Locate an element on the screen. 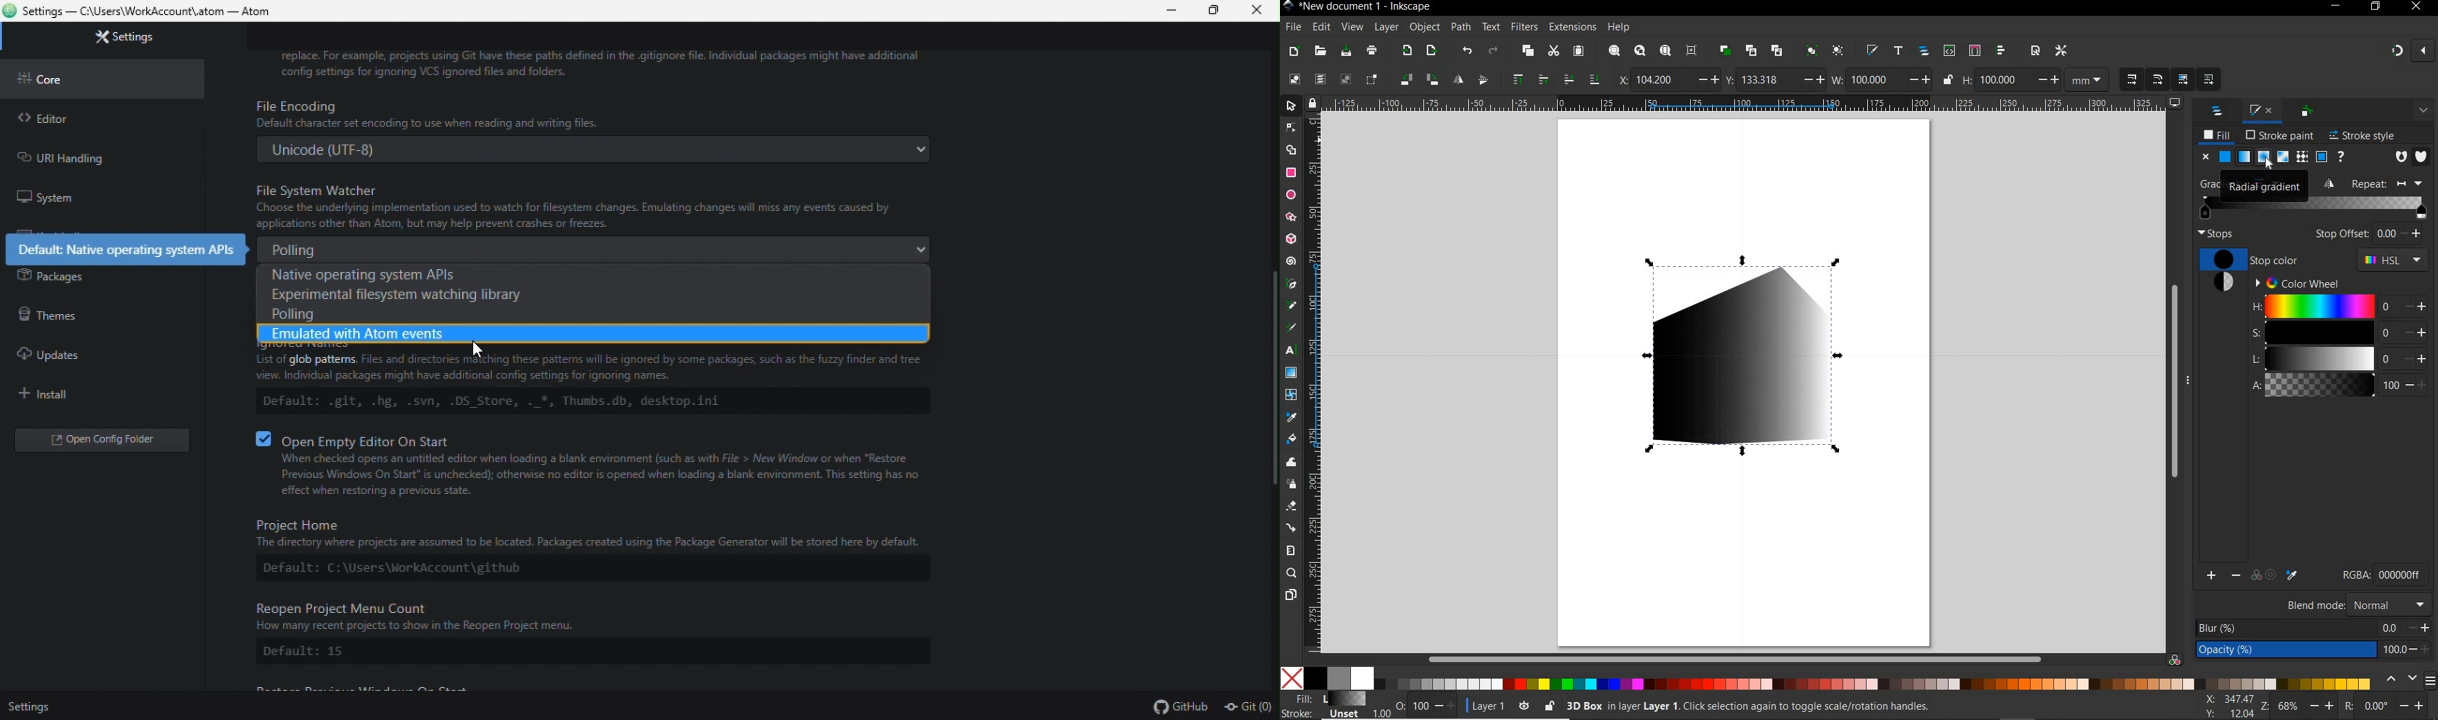  WEIGHT OF SELECTION is located at coordinates (1837, 79).